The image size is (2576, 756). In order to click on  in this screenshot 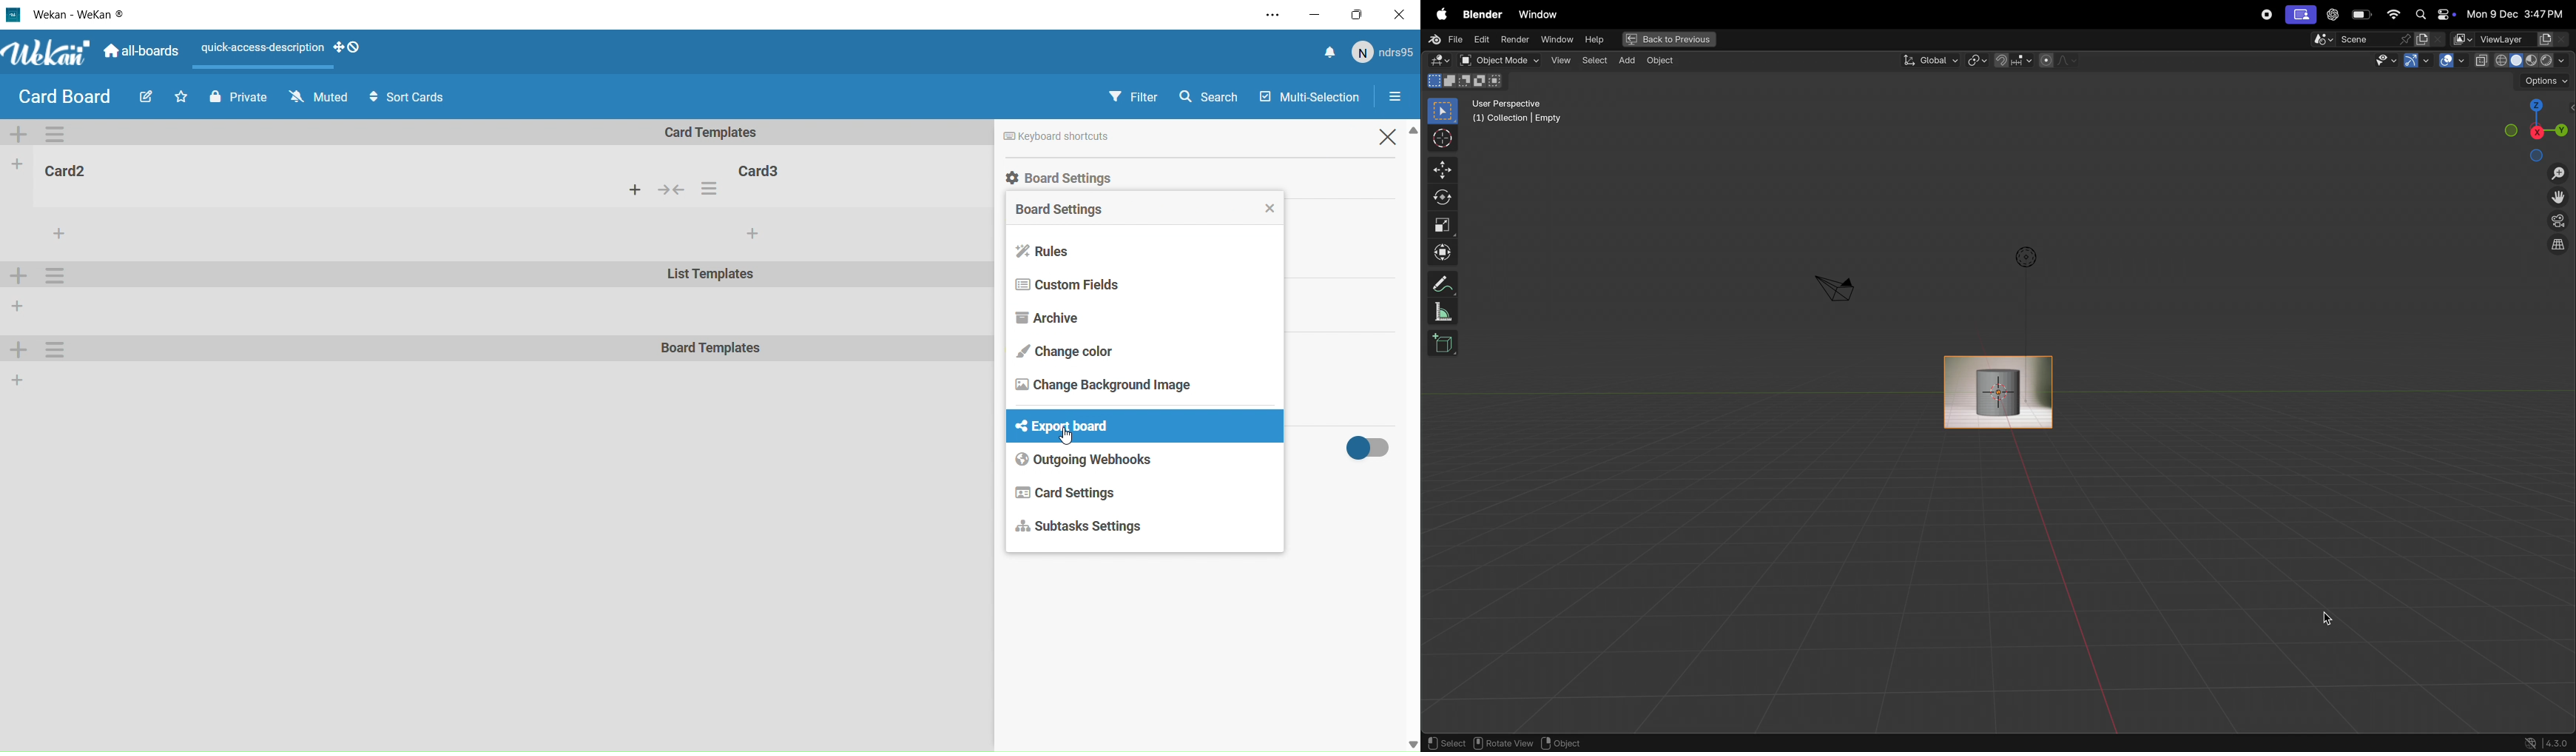, I will do `click(54, 277)`.